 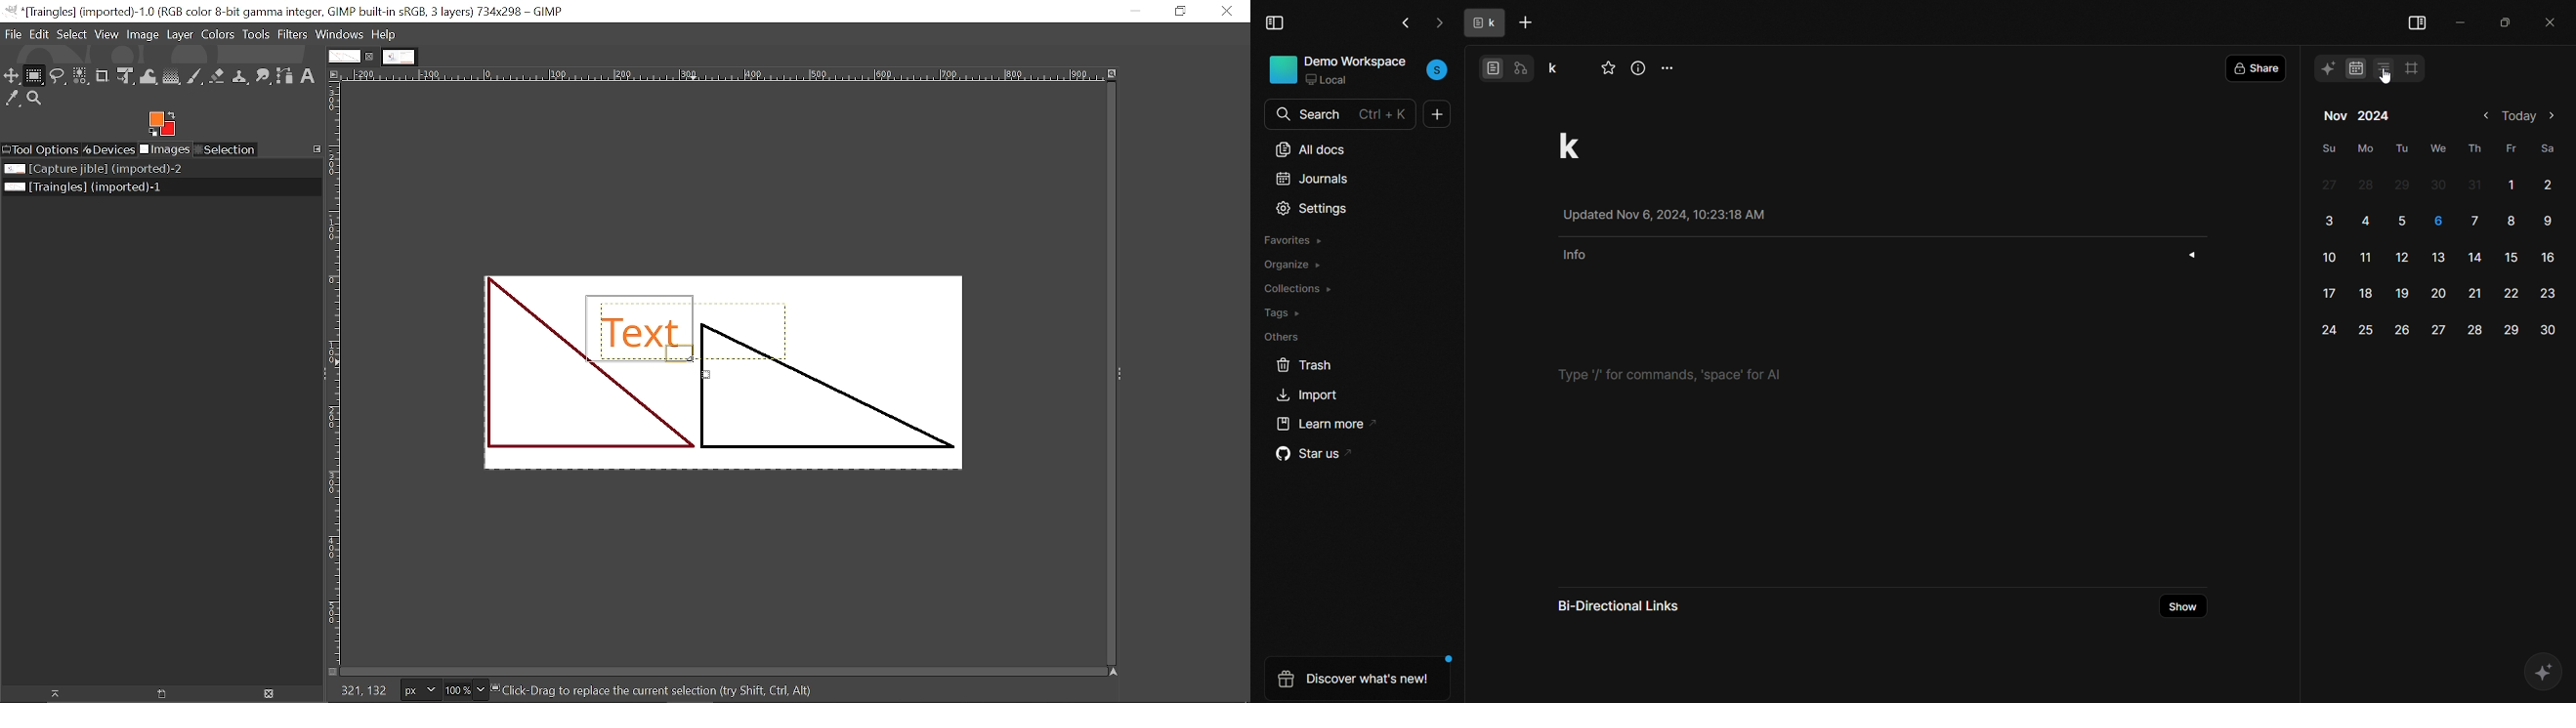 I want to click on View, so click(x=107, y=36).